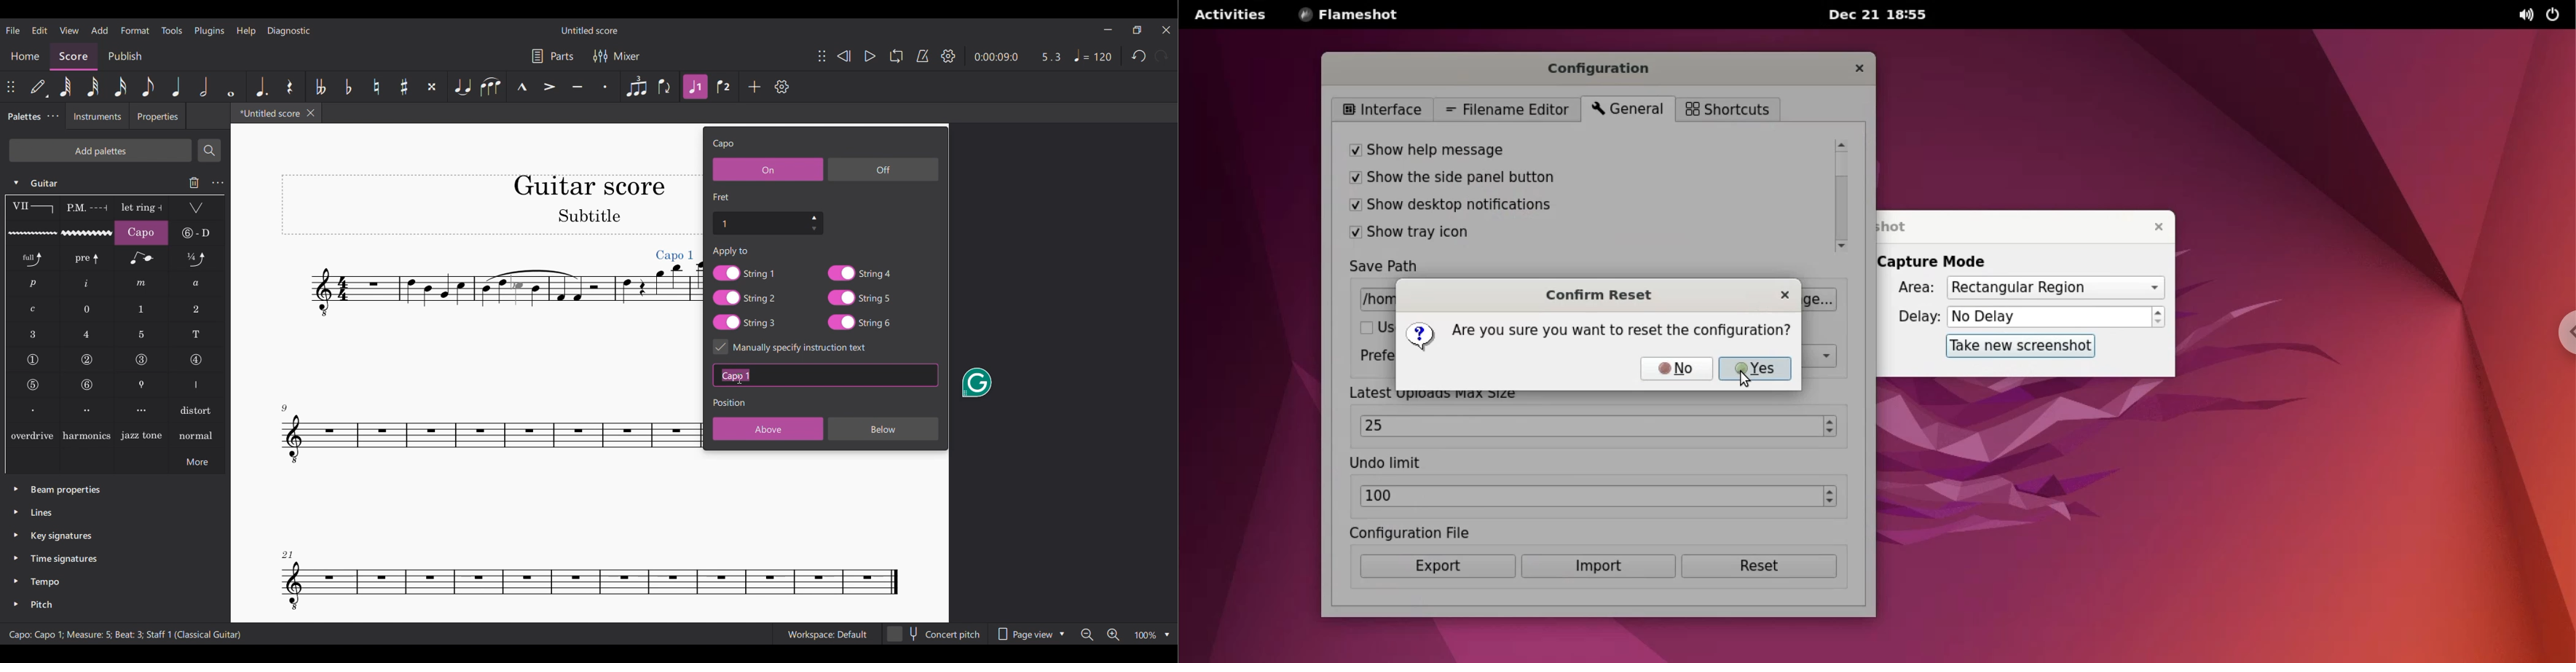 The image size is (2576, 672). I want to click on Pitch, so click(41, 605).